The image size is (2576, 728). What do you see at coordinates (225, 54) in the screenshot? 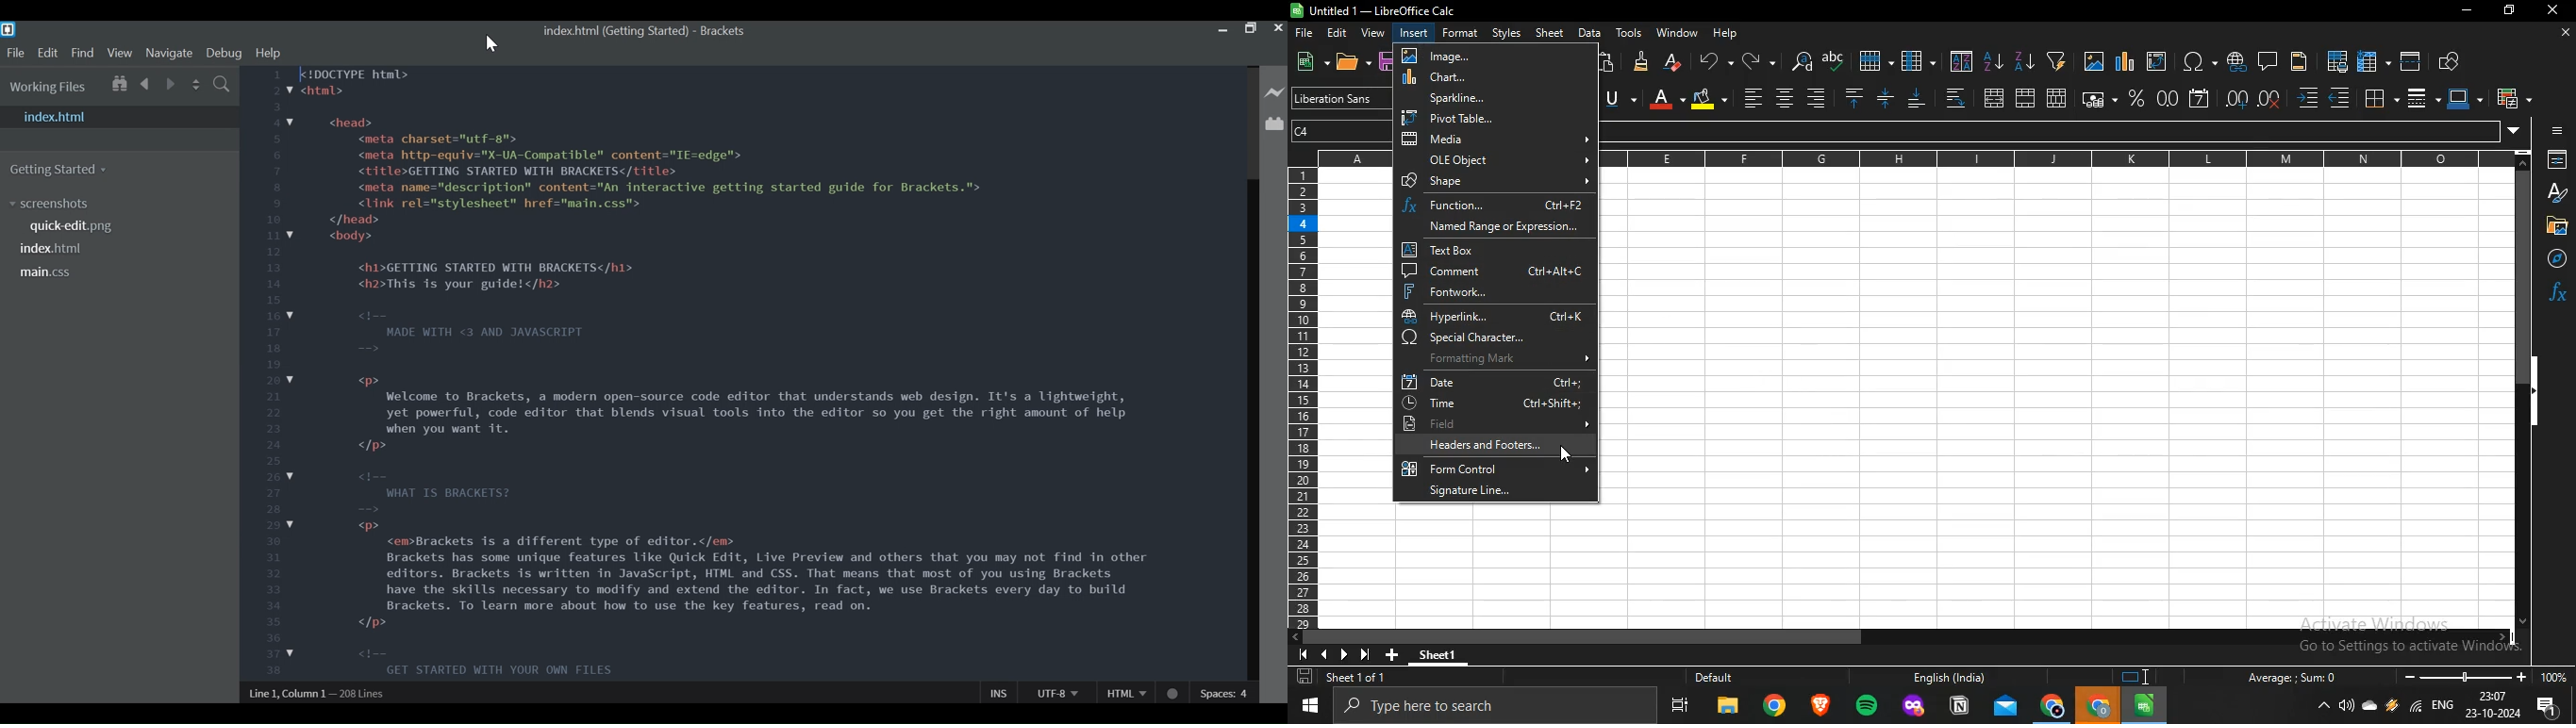
I see `Debug` at bounding box center [225, 54].